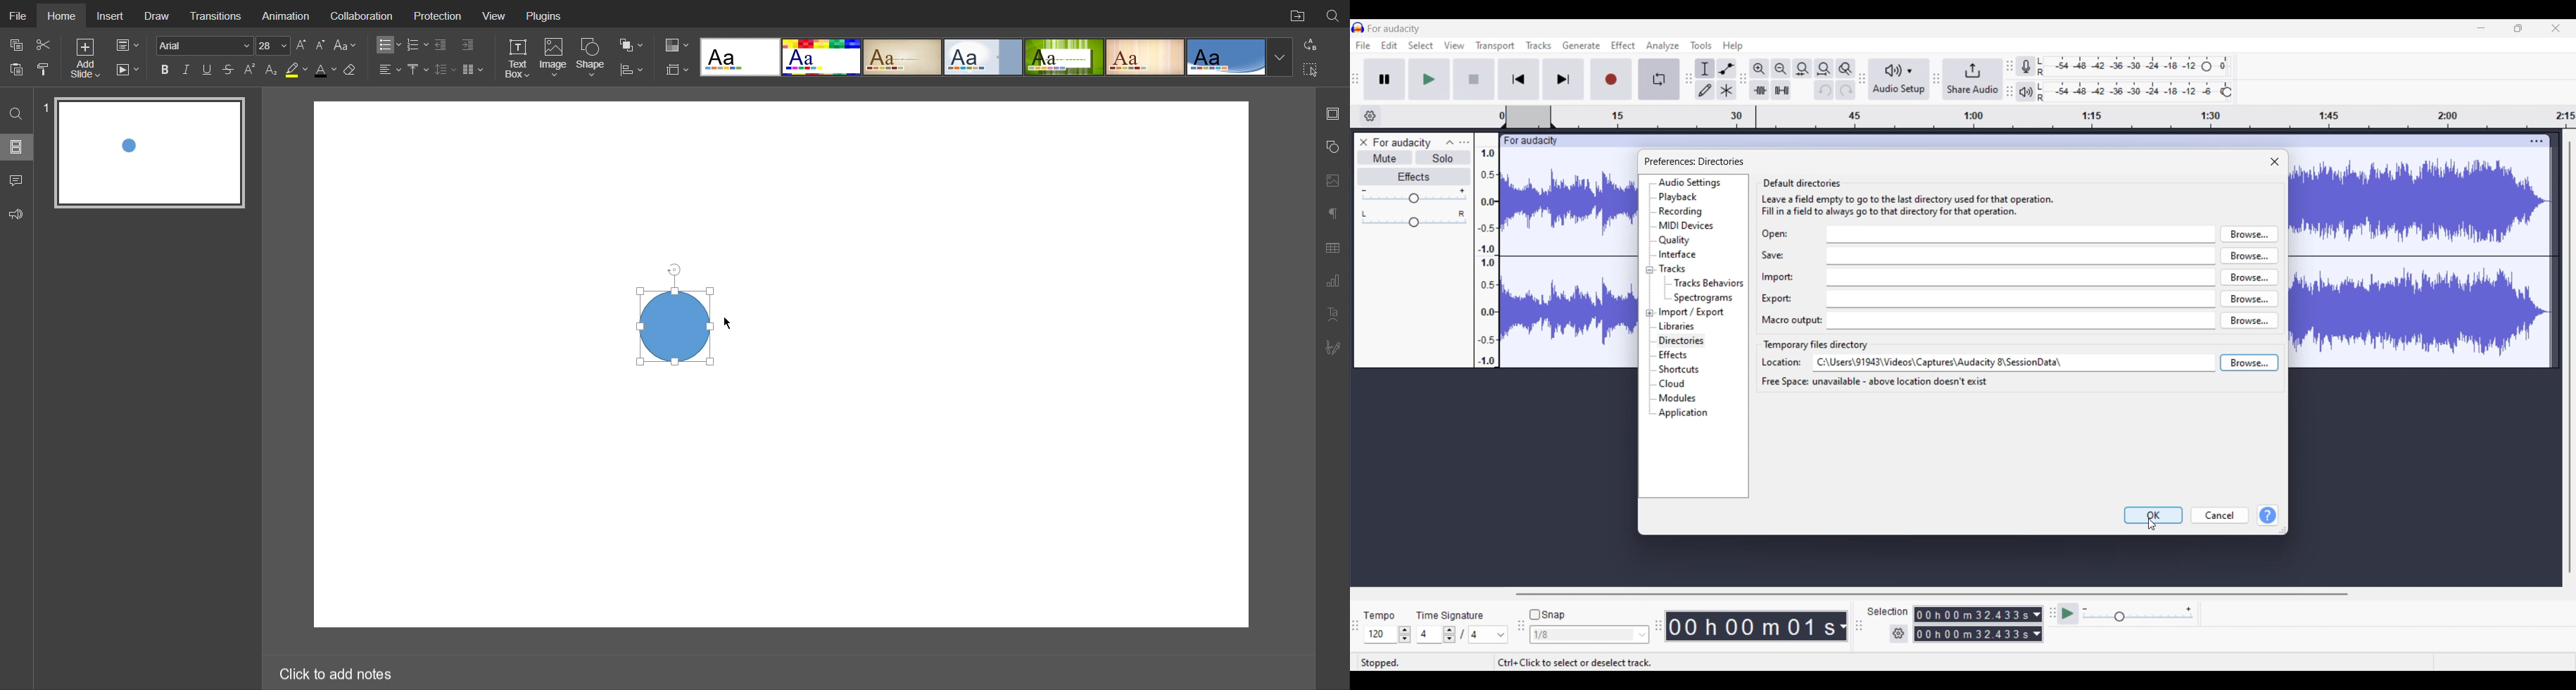 The height and width of the screenshot is (700, 2576). I want to click on Effect menu, so click(1623, 45).